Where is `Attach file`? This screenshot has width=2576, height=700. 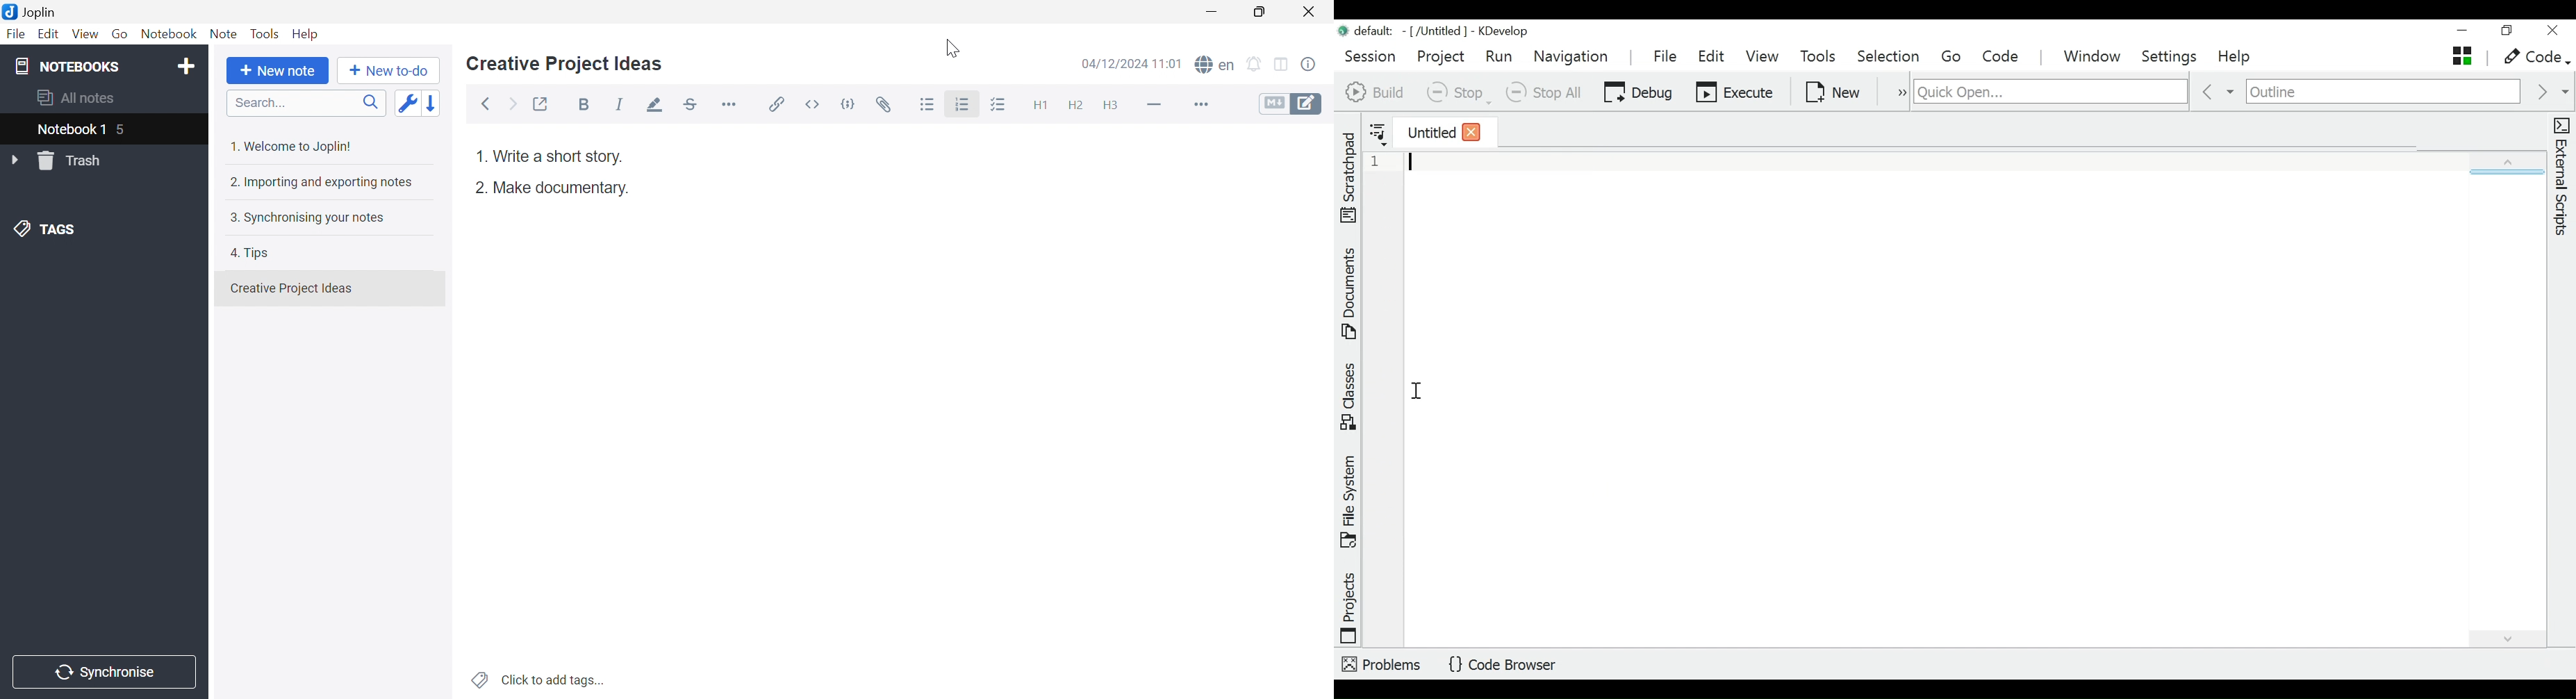
Attach file is located at coordinates (889, 106).